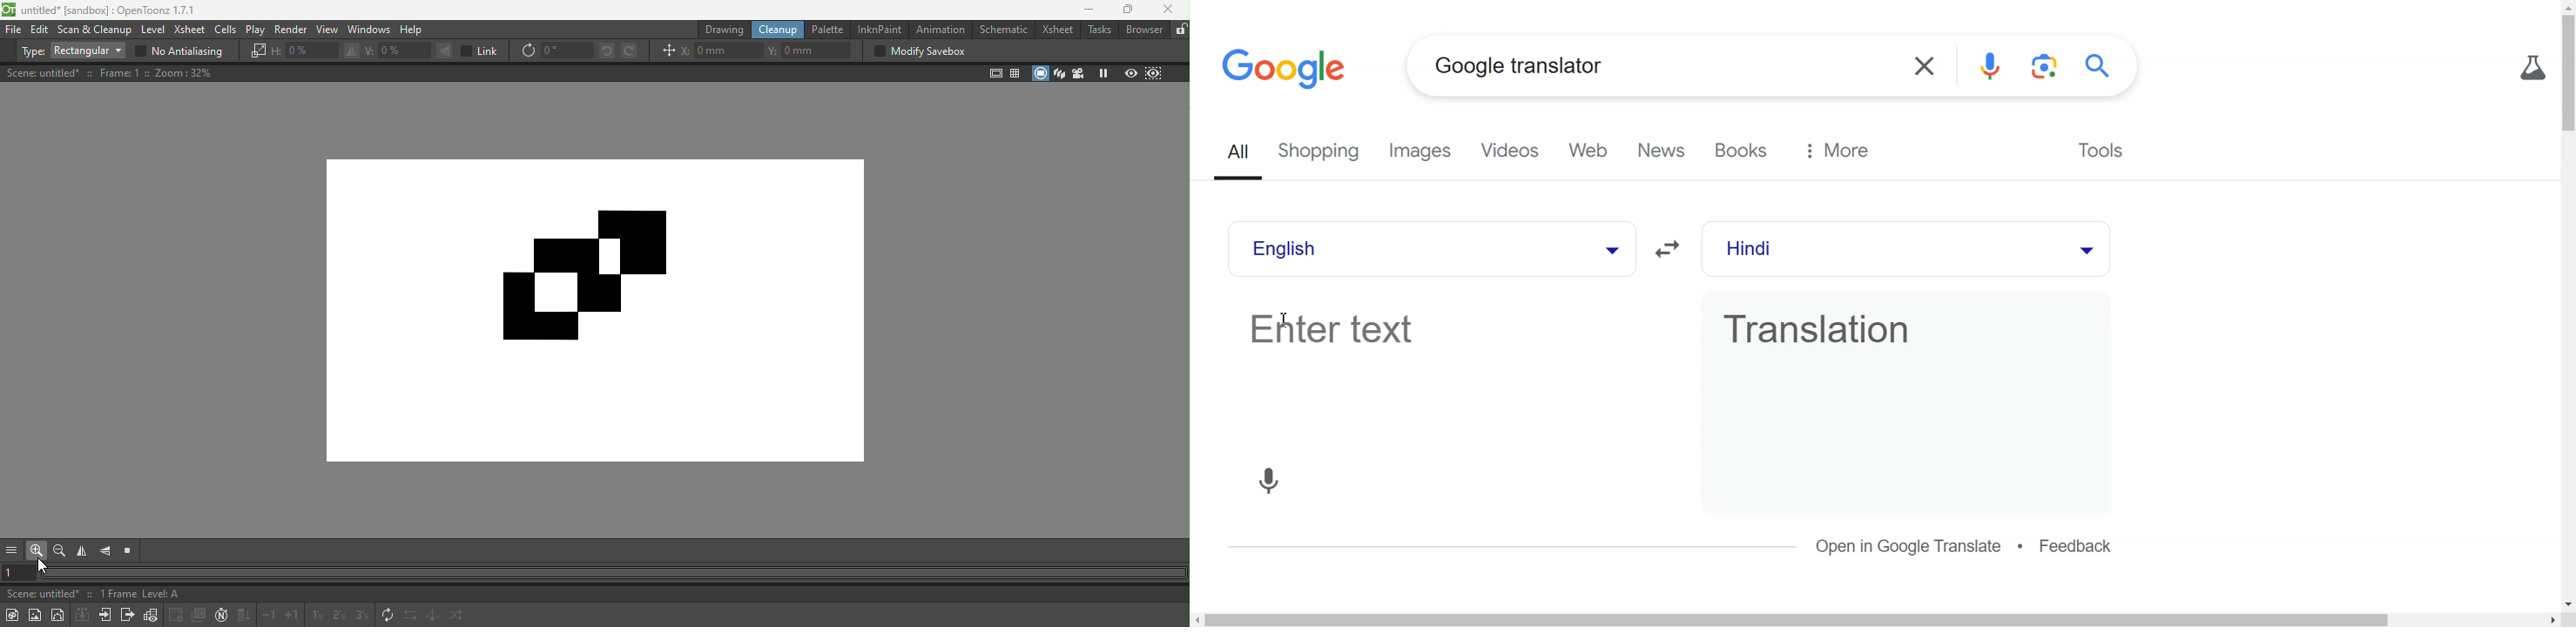  Describe the element at coordinates (459, 617) in the screenshot. I see `Random` at that location.